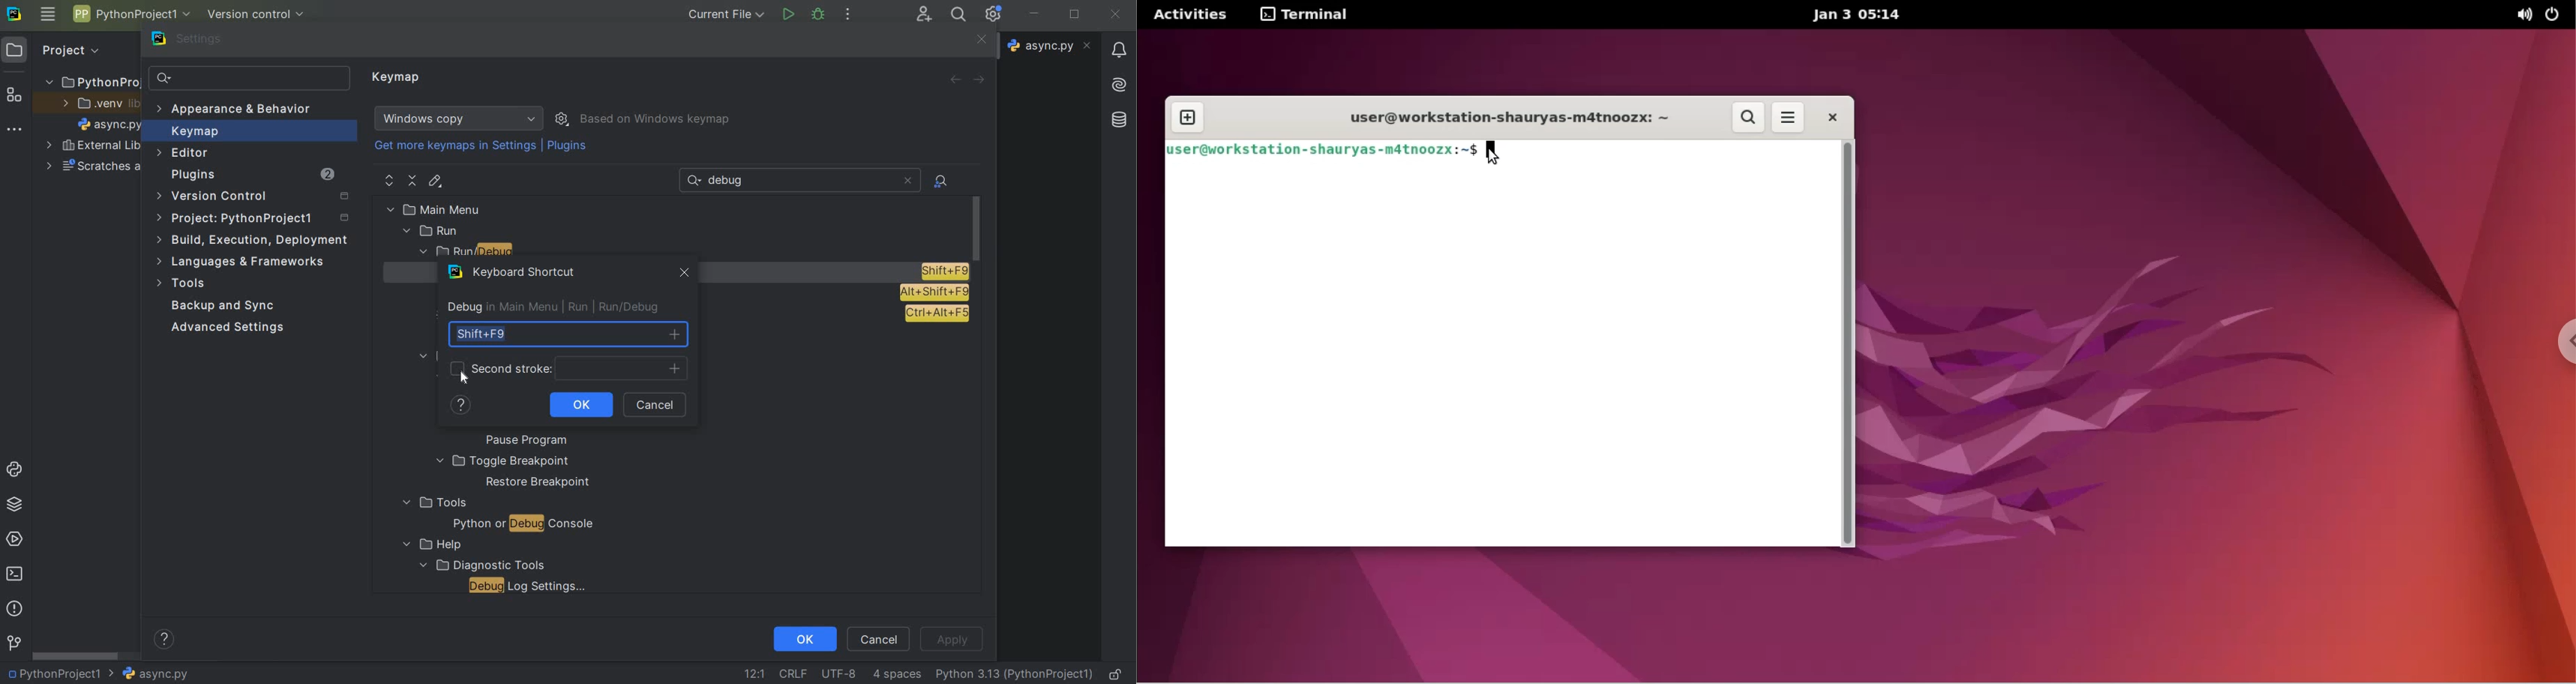  Describe the element at coordinates (1499, 154) in the screenshot. I see `cursor` at that location.